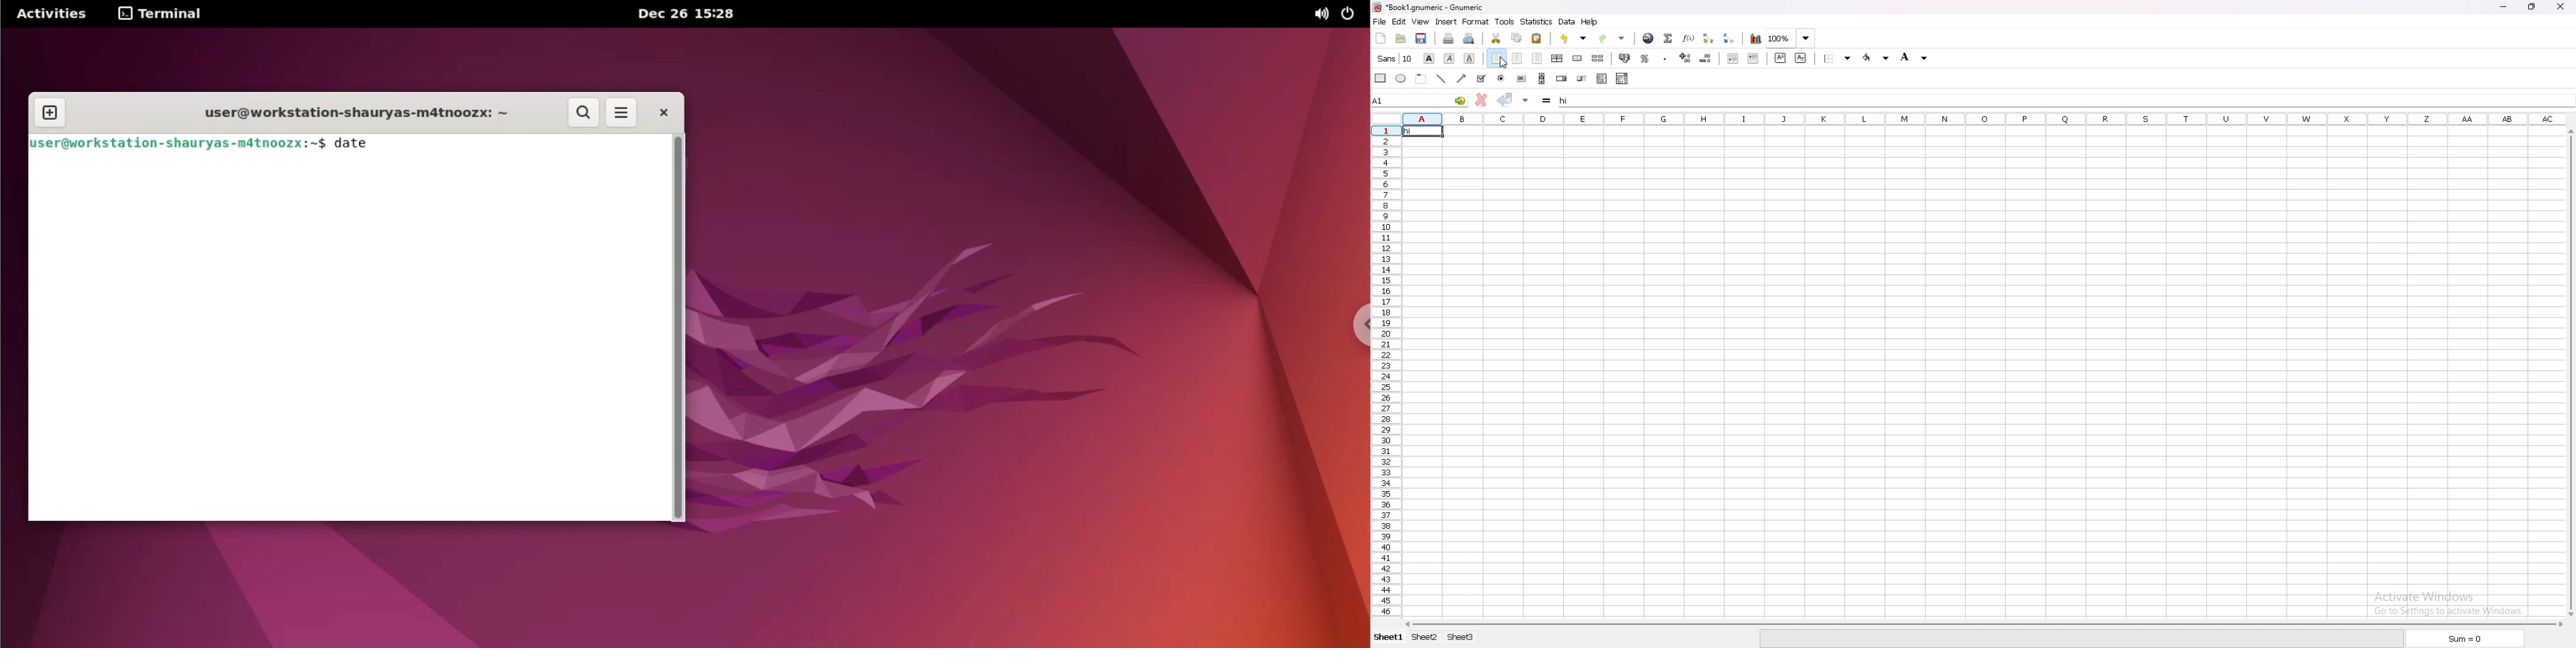 The width and height of the screenshot is (2576, 672). What do you see at coordinates (2561, 6) in the screenshot?
I see `close` at bounding box center [2561, 6].